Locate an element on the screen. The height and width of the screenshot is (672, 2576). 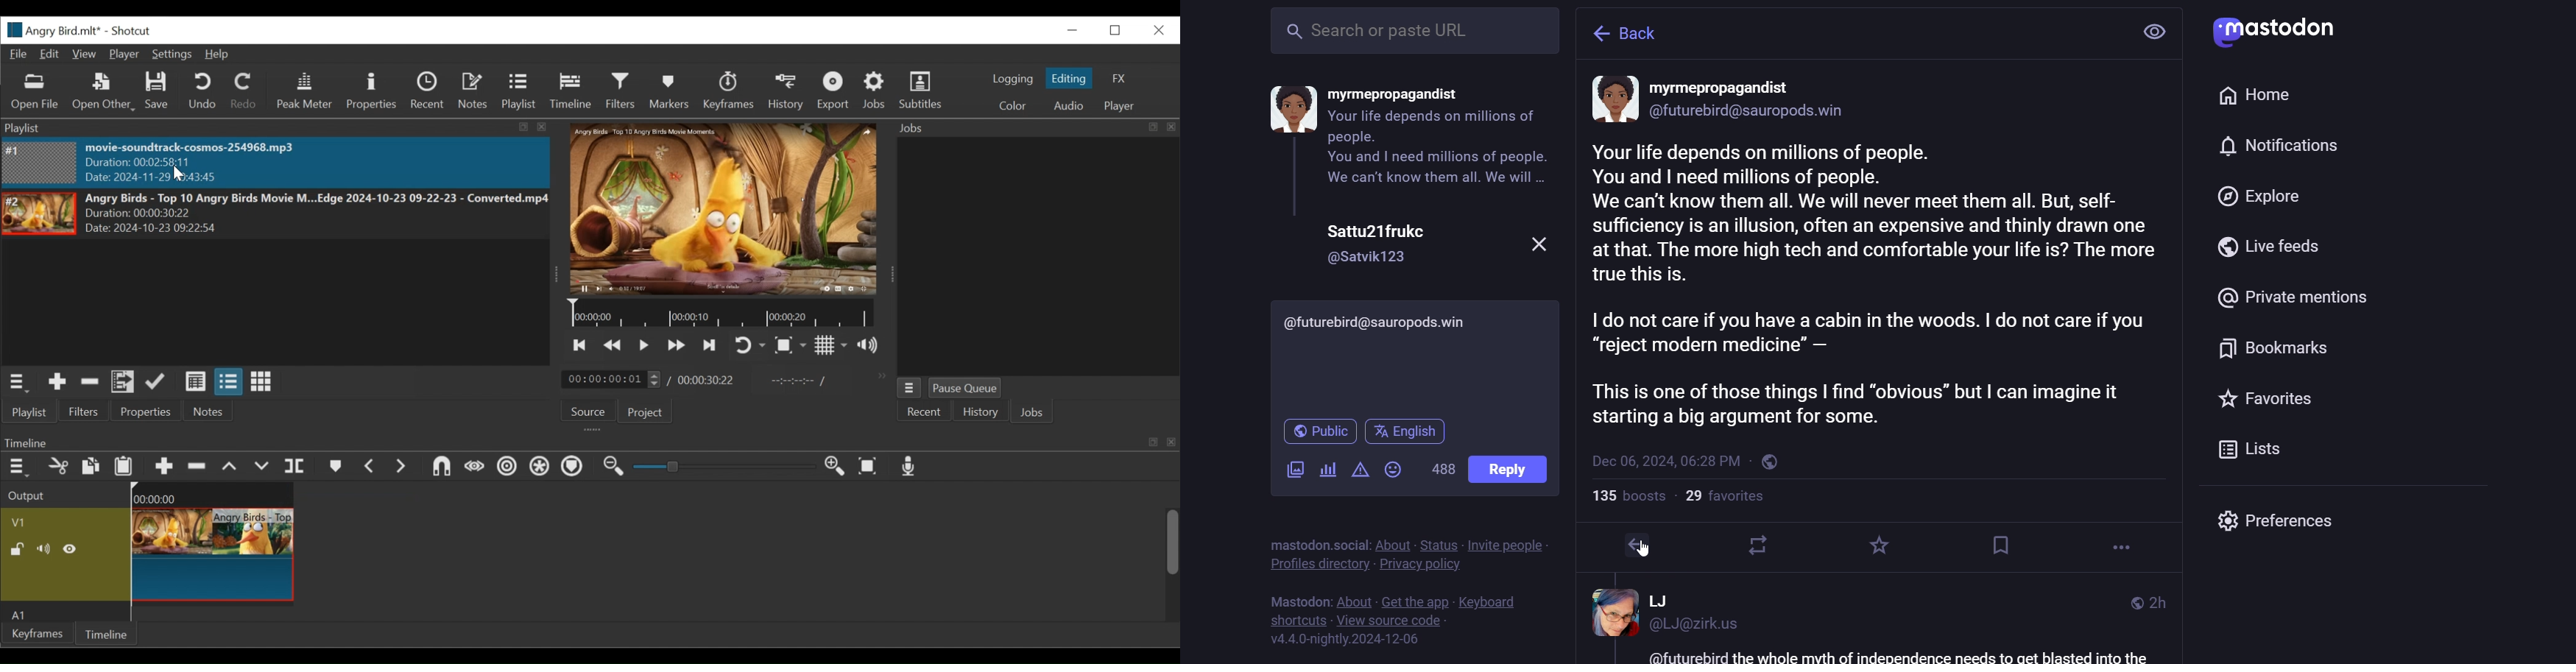
Append is located at coordinates (163, 467).